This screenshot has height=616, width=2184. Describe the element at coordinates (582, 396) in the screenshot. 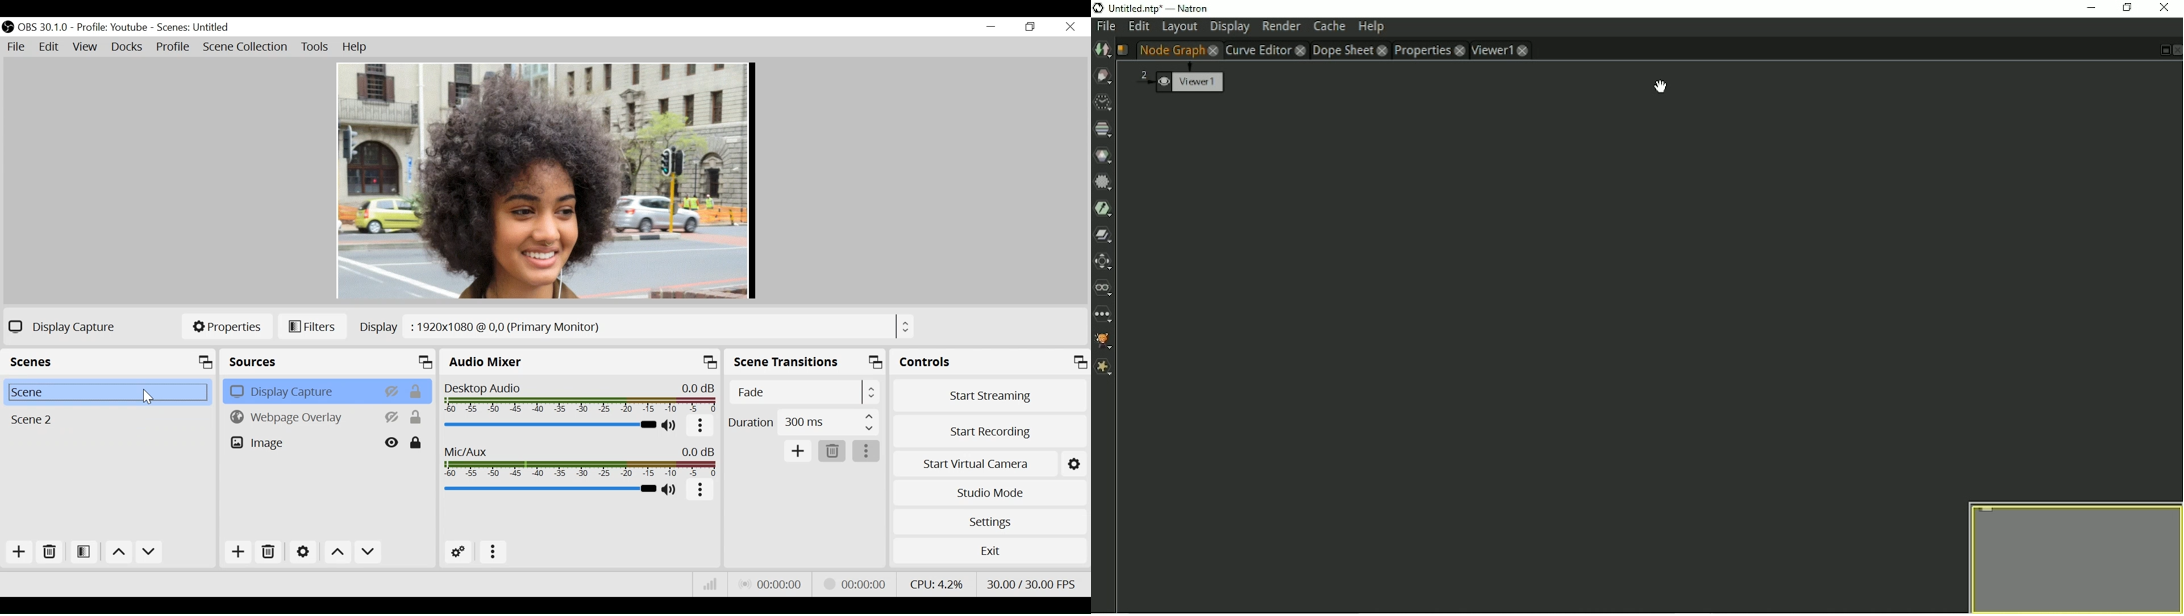

I see `Desktop Audio` at that location.